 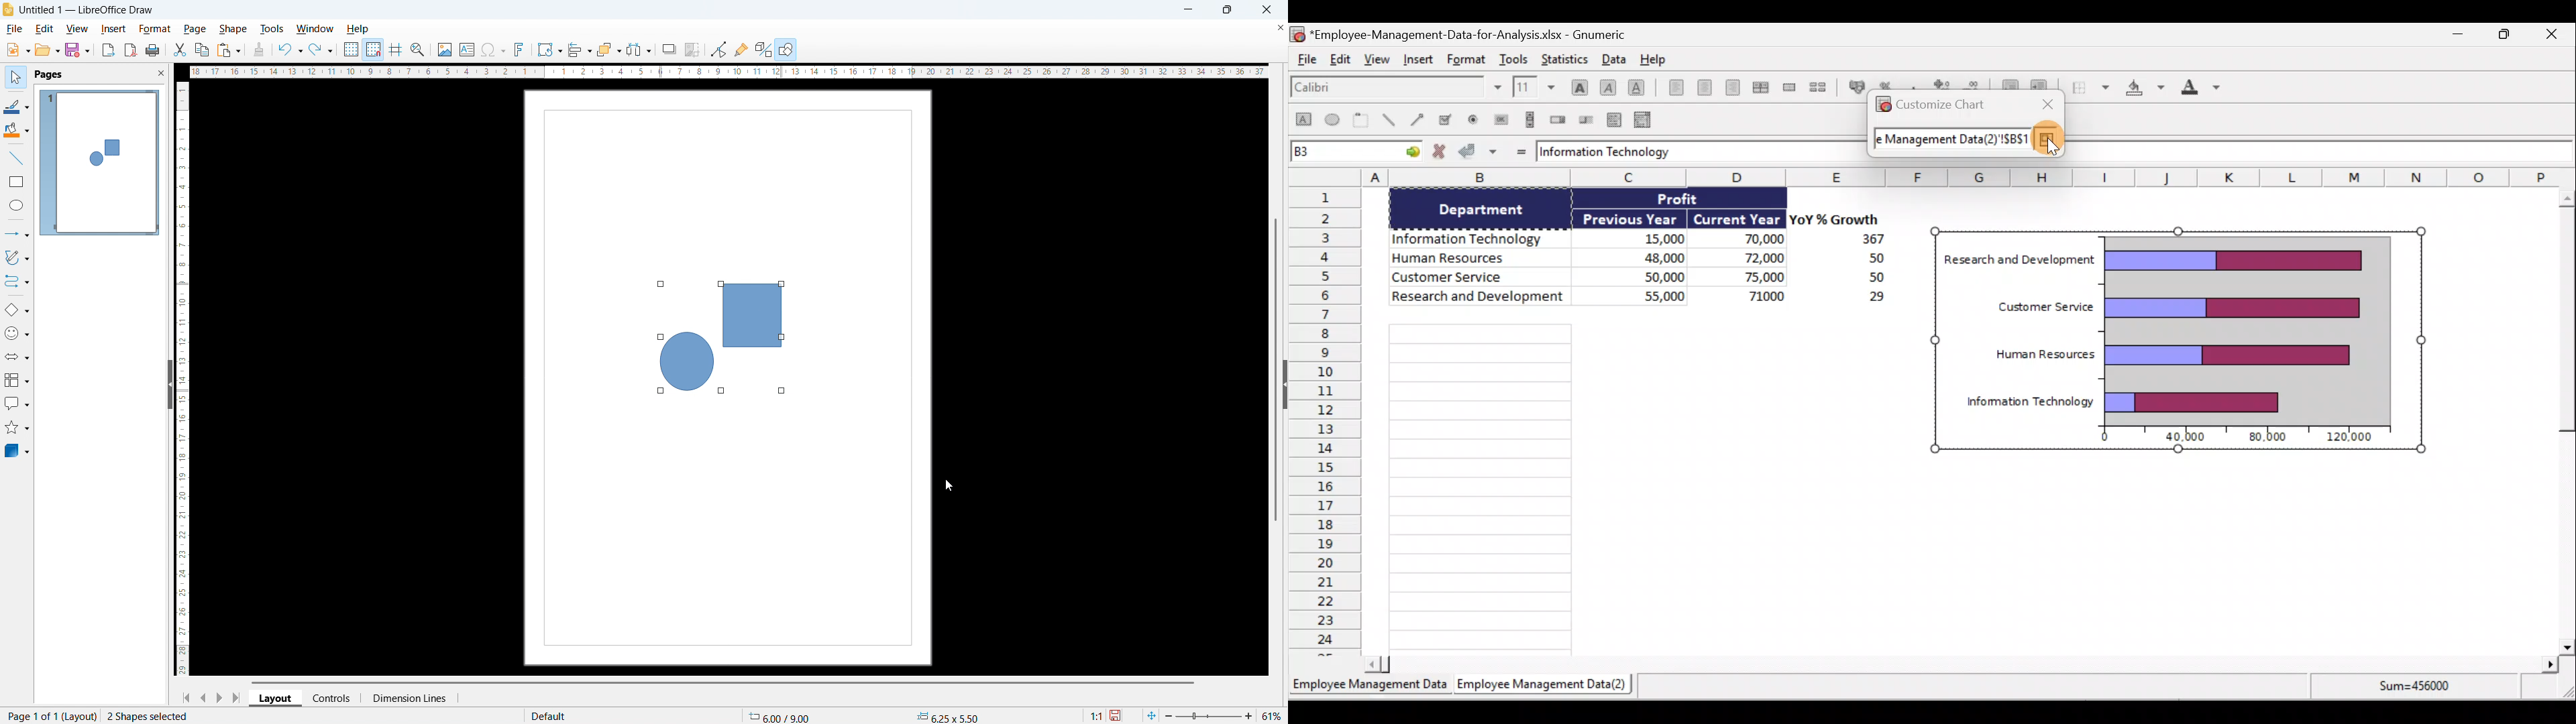 I want to click on previous page, so click(x=204, y=698).